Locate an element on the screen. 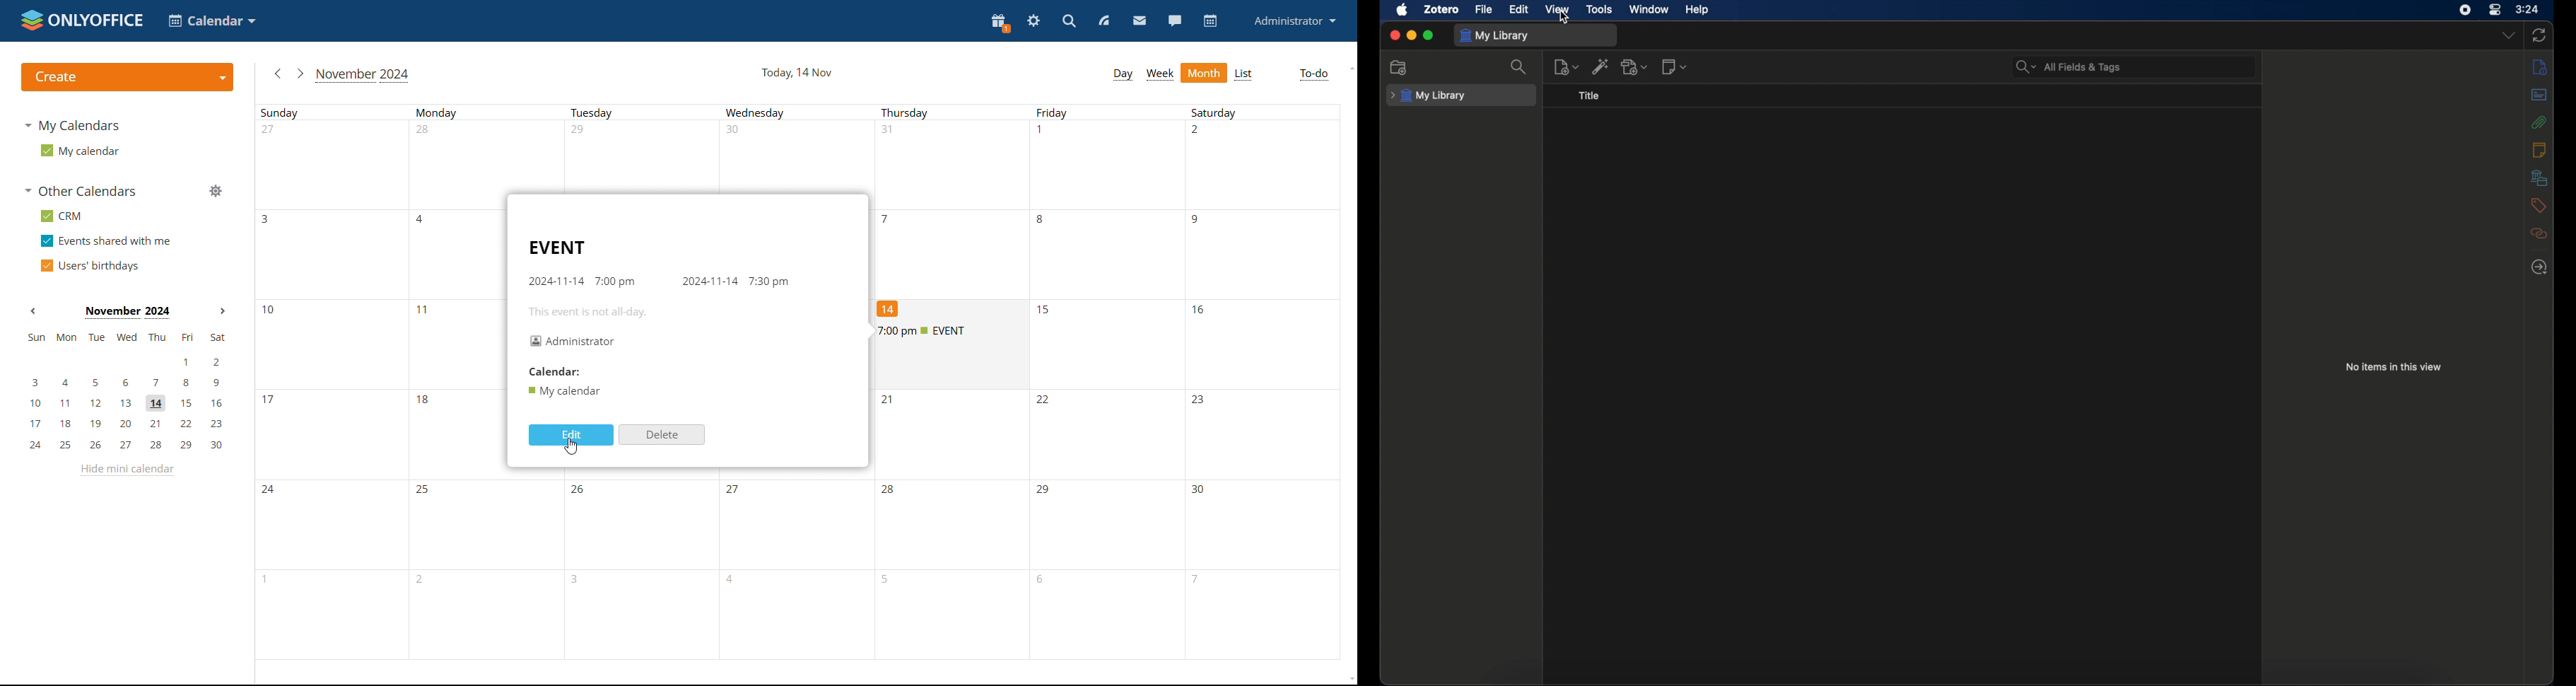 The width and height of the screenshot is (2576, 700). libraries is located at coordinates (2539, 177).